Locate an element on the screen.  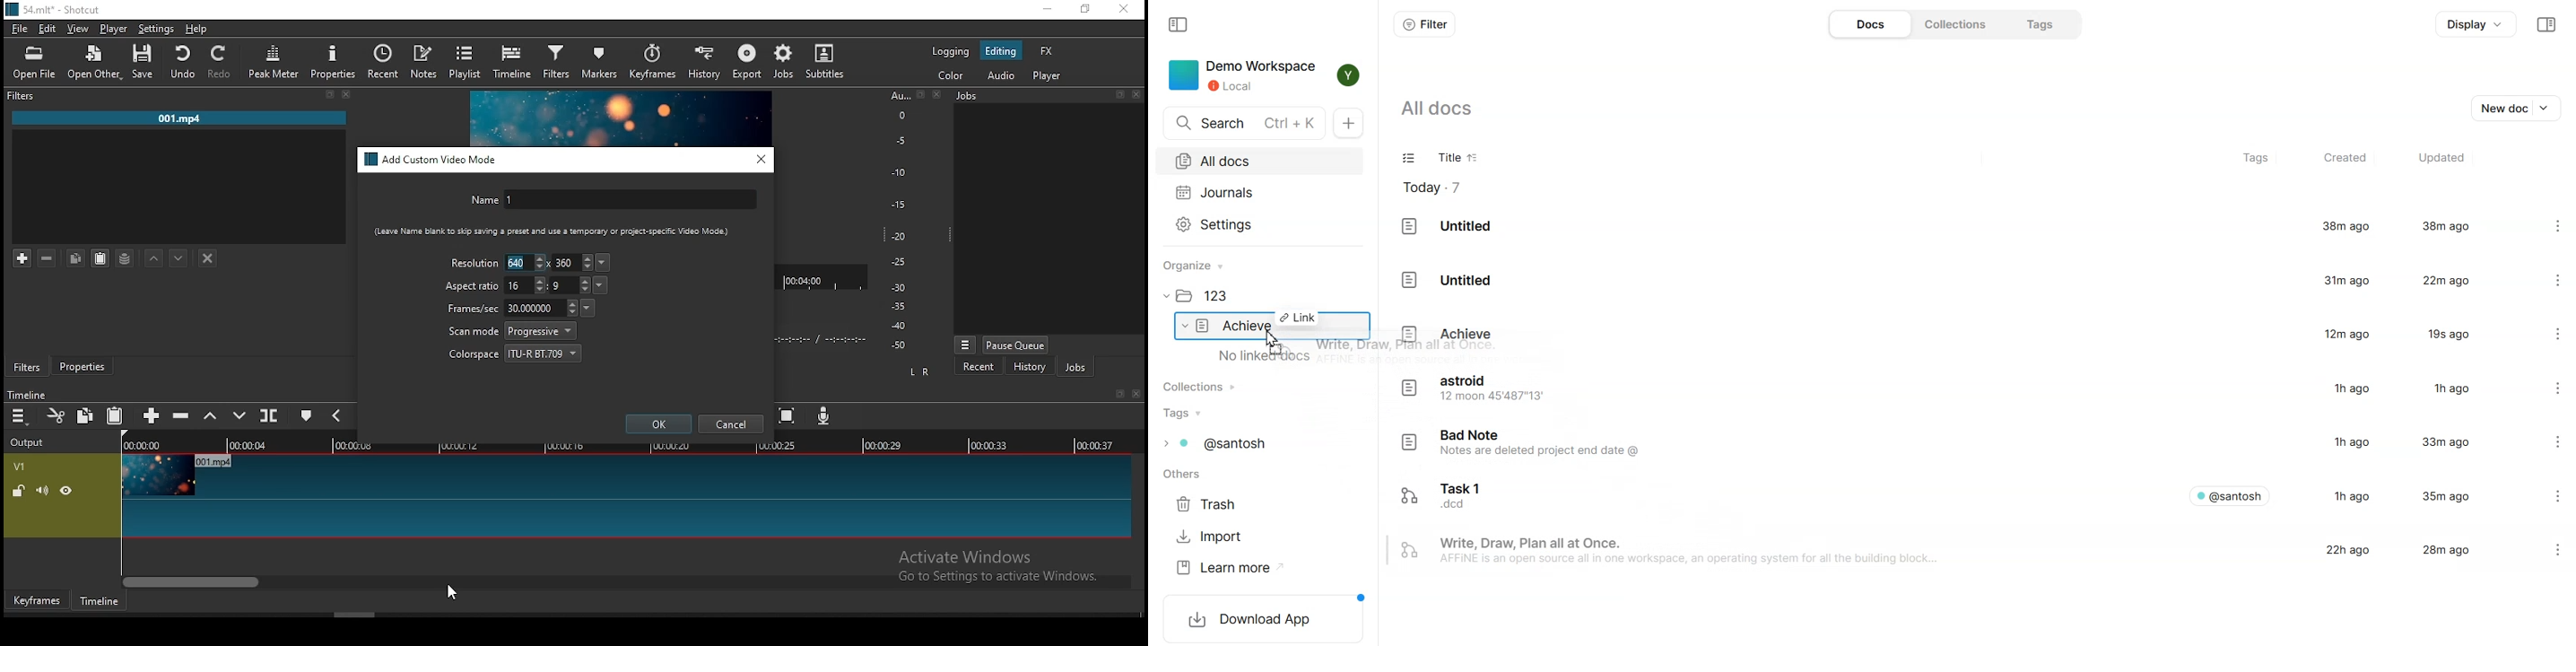
restore is located at coordinates (1118, 395).